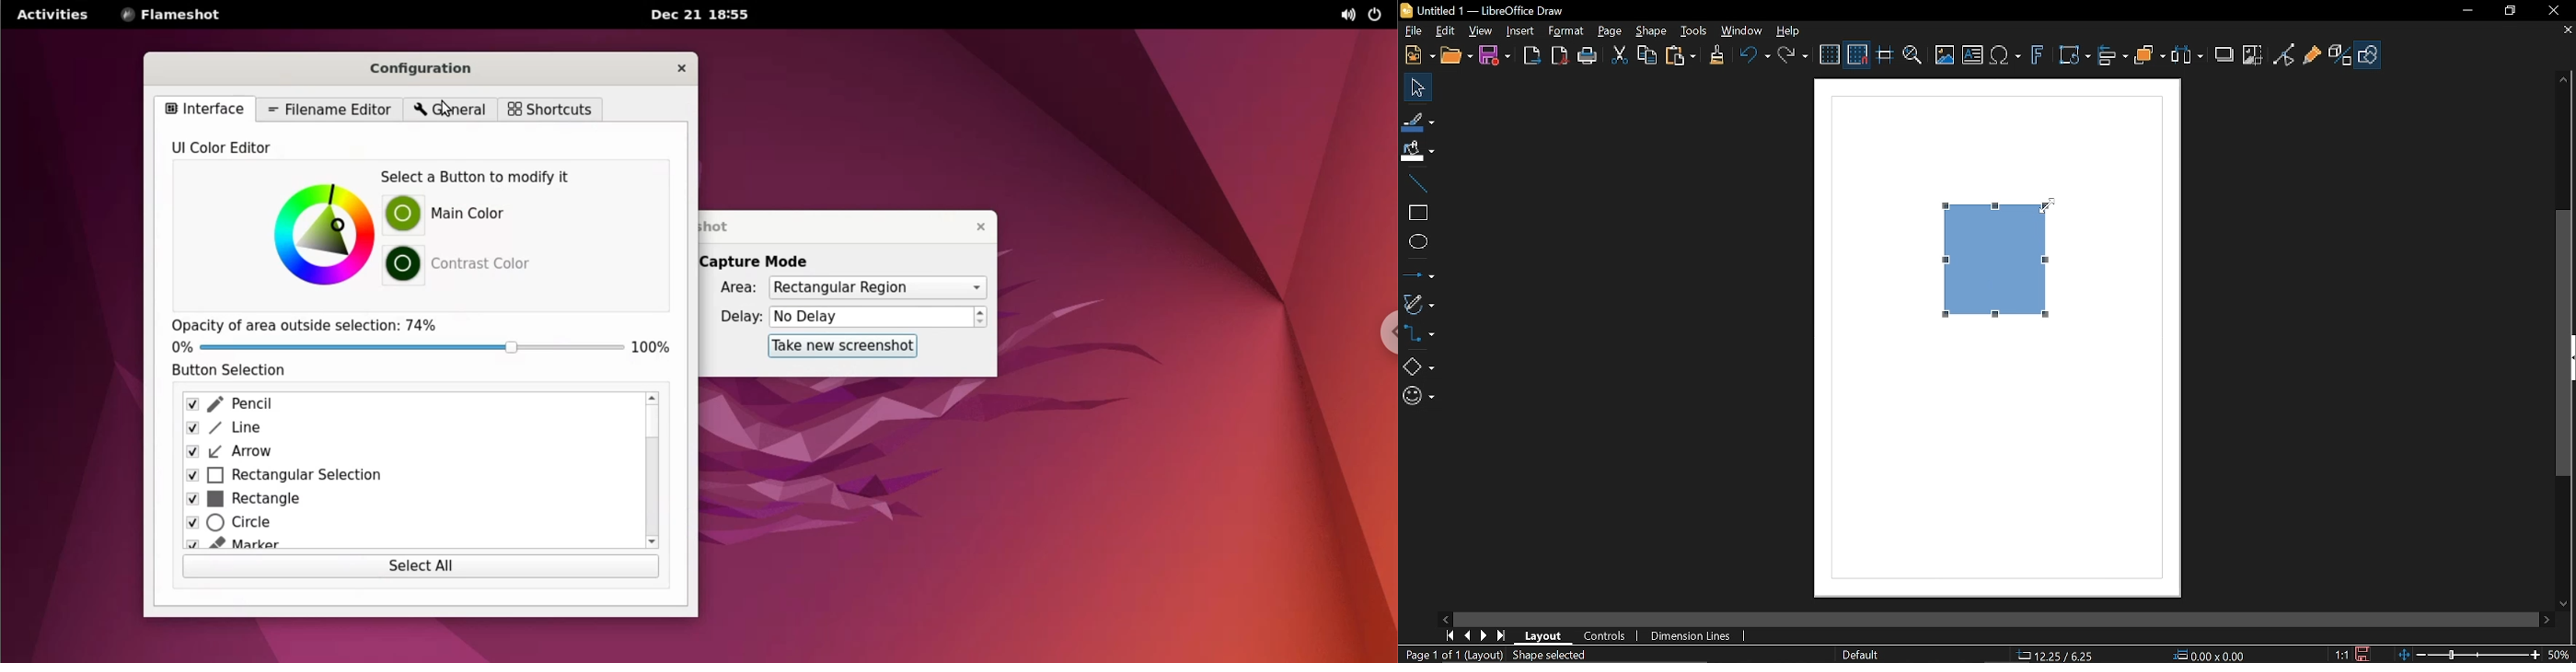 Image resolution: width=2576 pixels, height=672 pixels. Describe the element at coordinates (2253, 57) in the screenshot. I see `Crop image` at that location.